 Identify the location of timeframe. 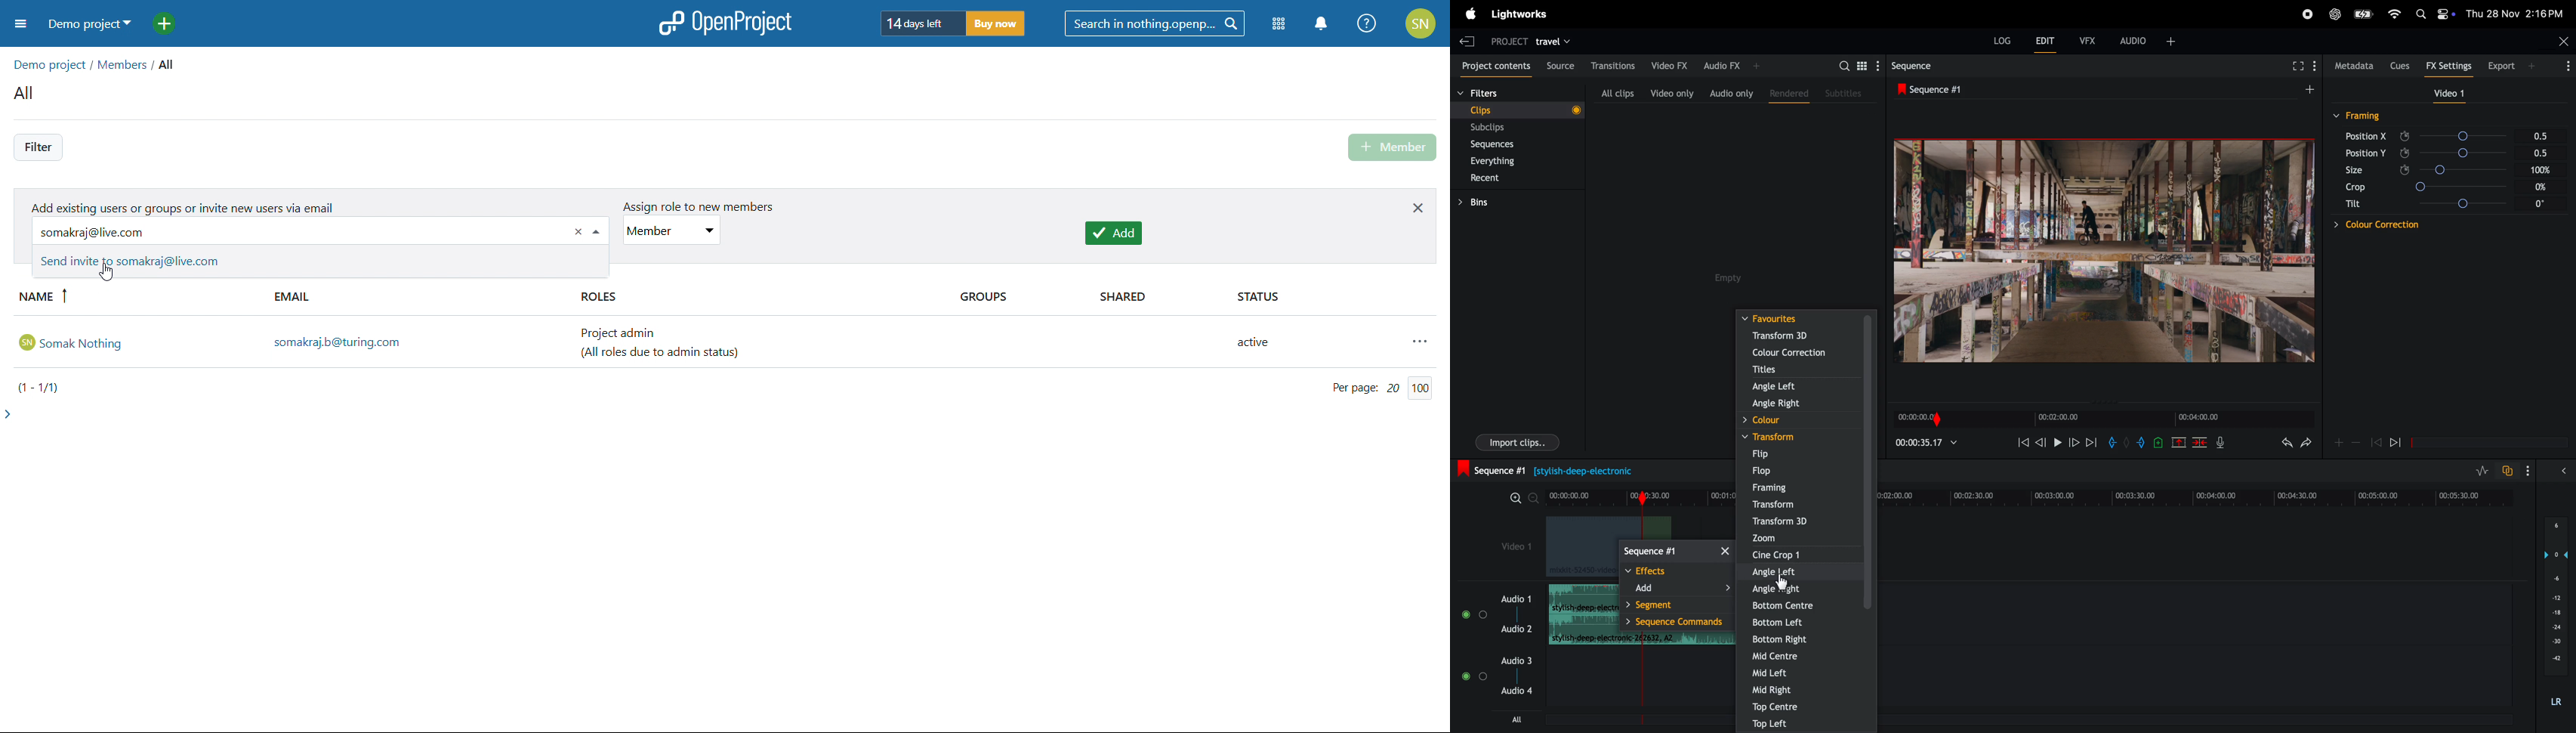
(2101, 417).